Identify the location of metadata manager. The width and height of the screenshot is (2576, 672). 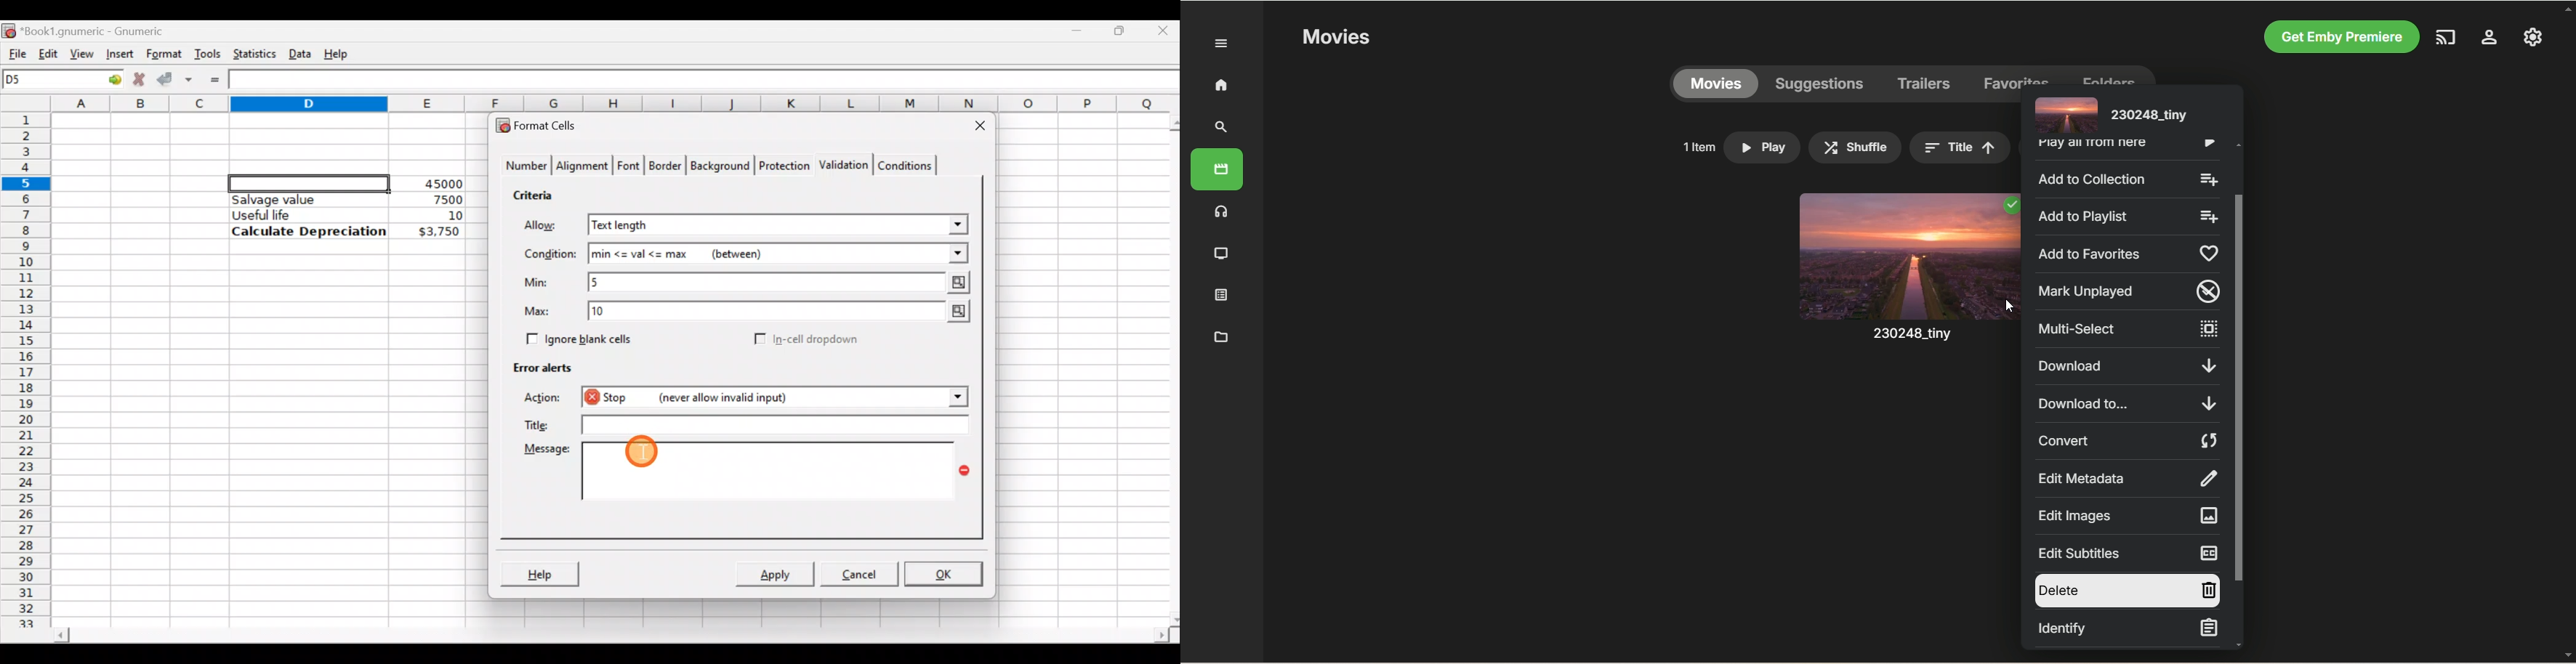
(1218, 336).